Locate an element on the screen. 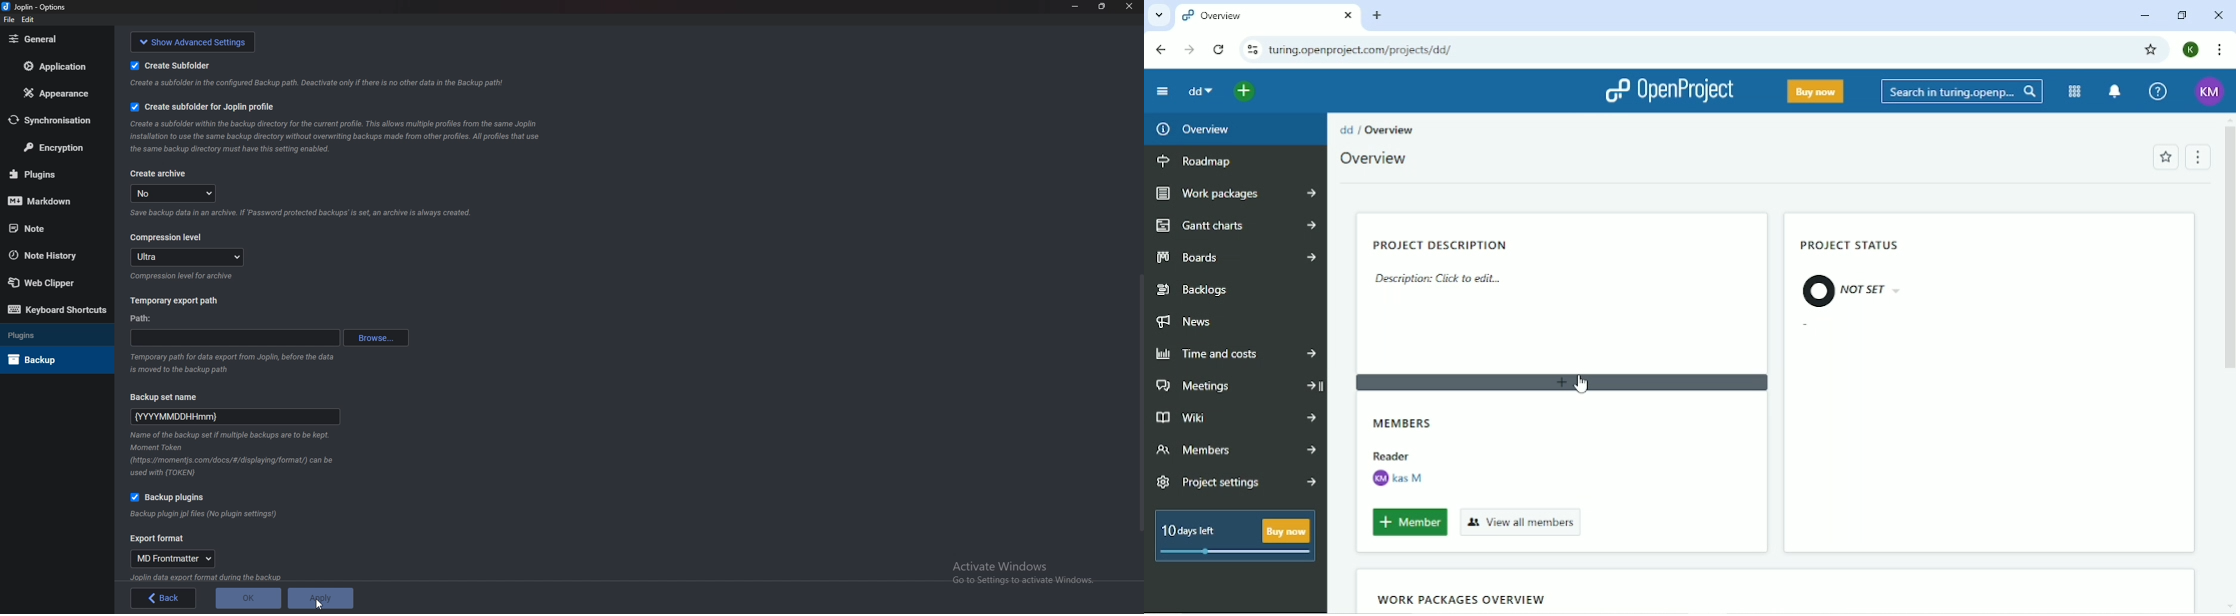  Modules is located at coordinates (2074, 91).